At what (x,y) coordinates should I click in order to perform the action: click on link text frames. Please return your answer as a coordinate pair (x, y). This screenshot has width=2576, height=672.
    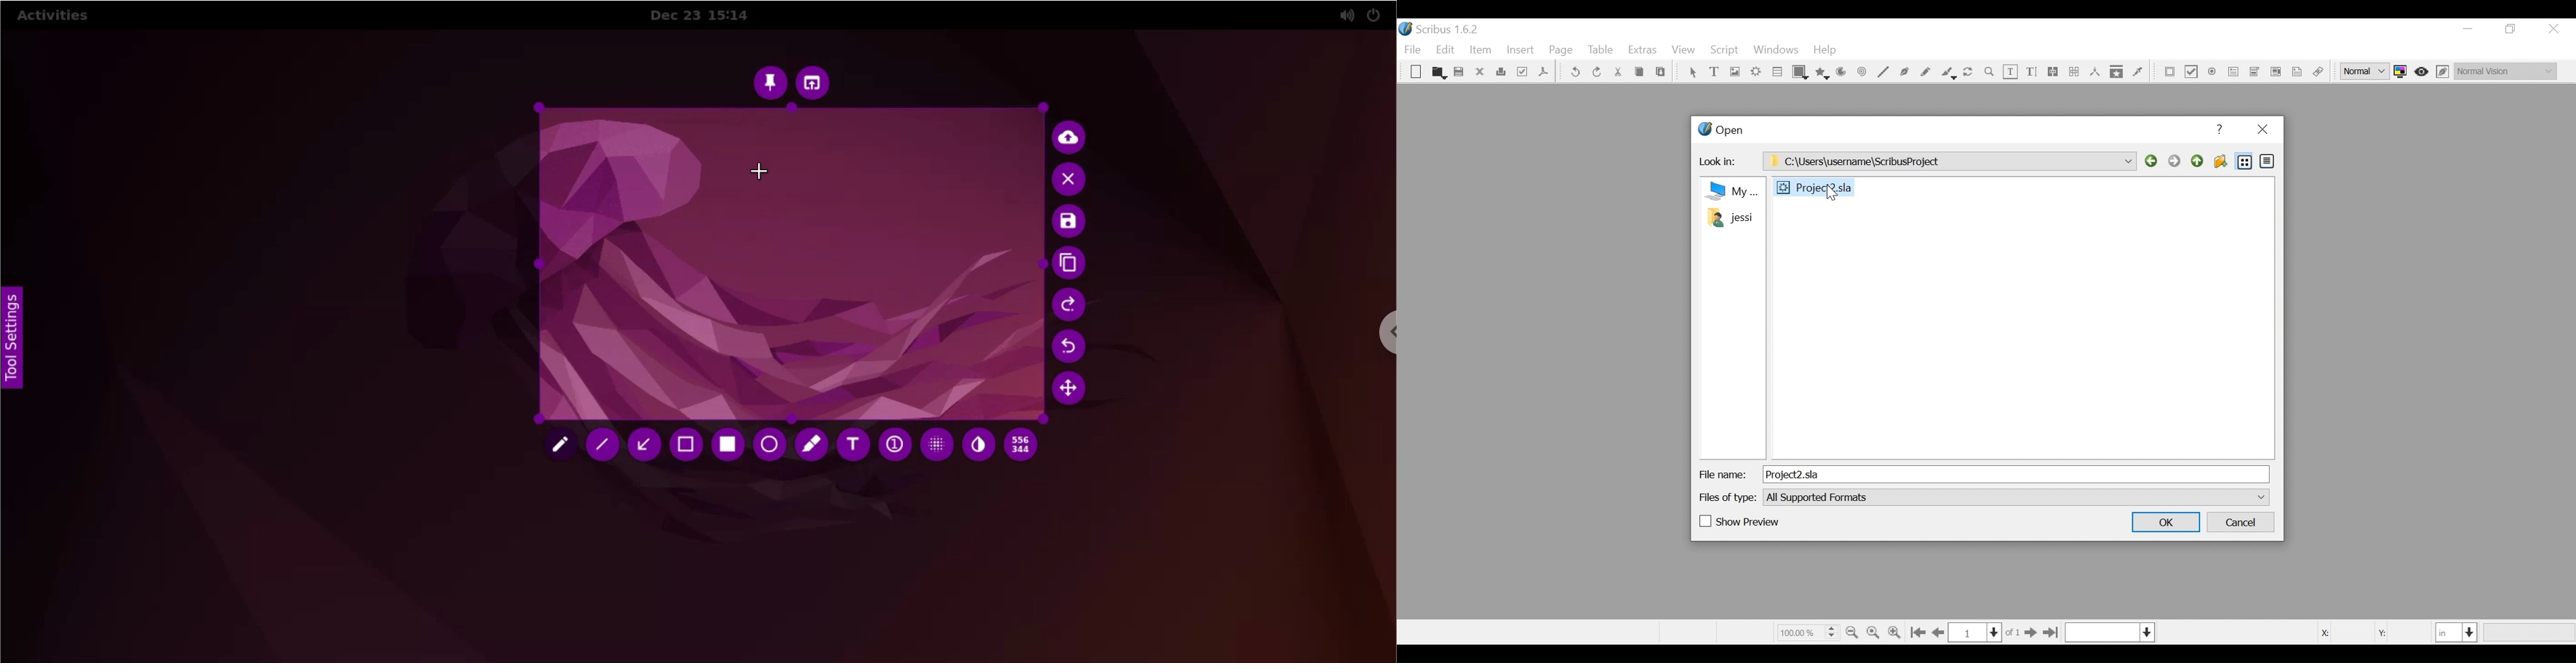
    Looking at the image, I should click on (2053, 72).